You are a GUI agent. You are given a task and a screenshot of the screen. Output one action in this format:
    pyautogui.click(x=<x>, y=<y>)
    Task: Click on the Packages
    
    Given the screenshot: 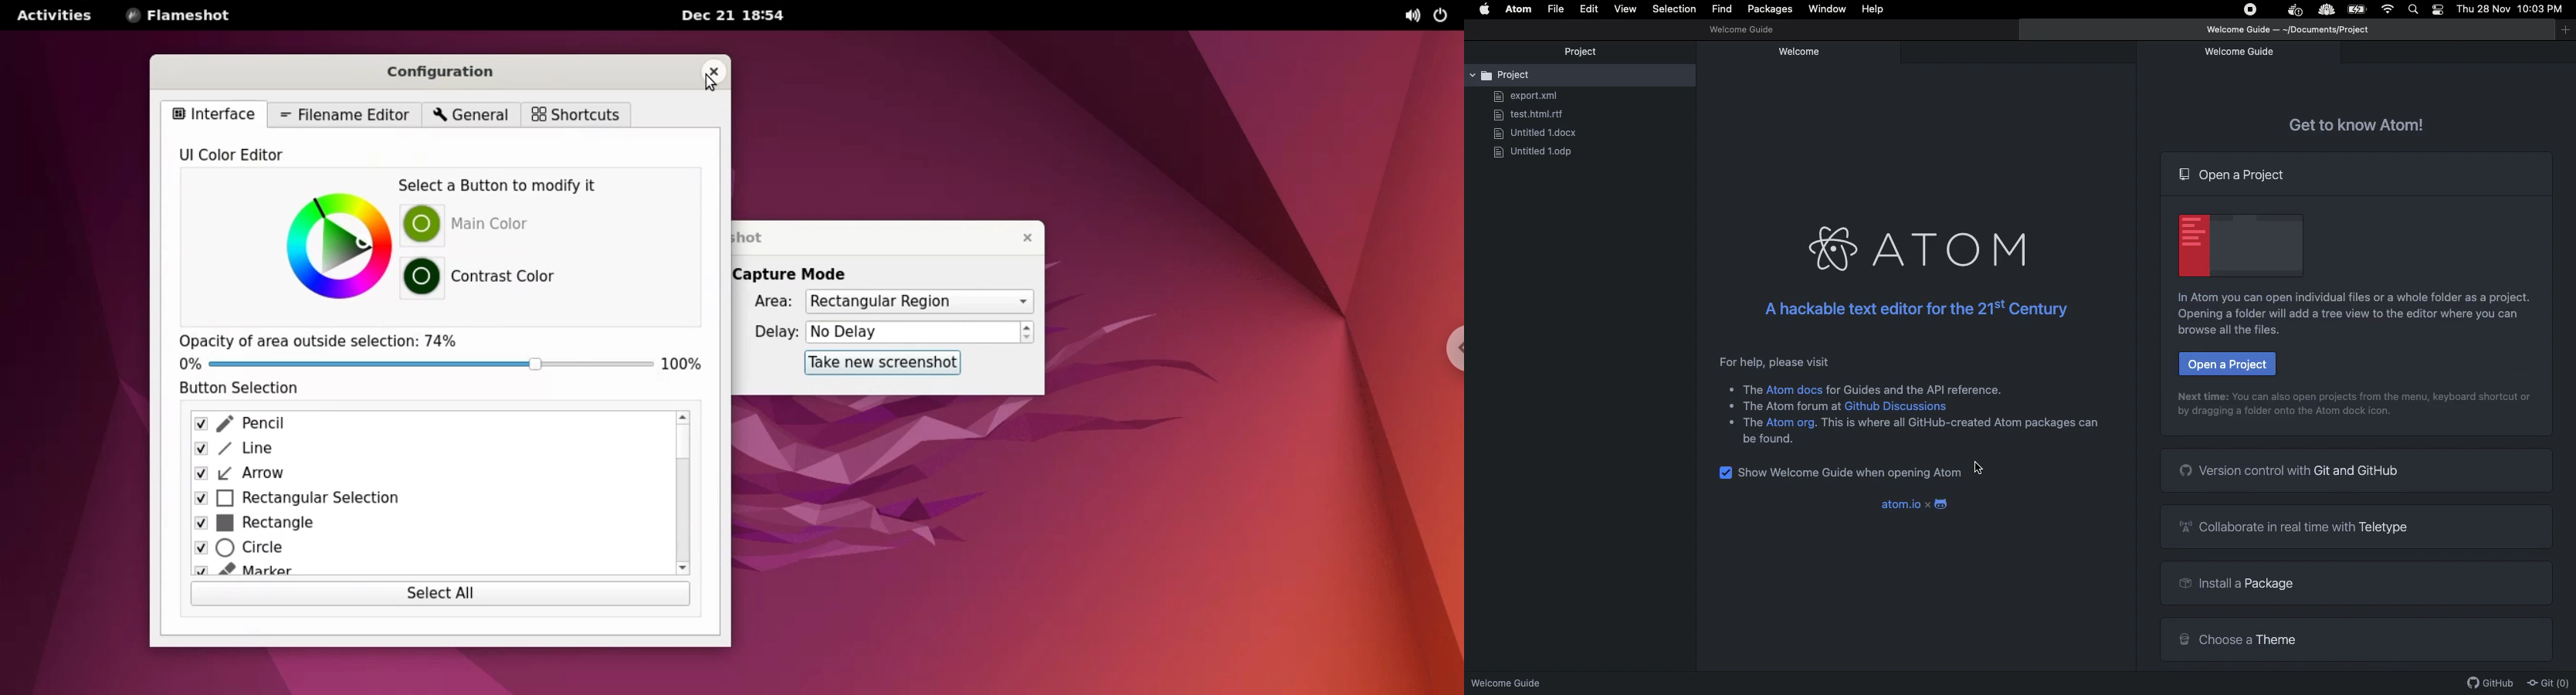 What is the action you would take?
    pyautogui.click(x=1770, y=11)
    